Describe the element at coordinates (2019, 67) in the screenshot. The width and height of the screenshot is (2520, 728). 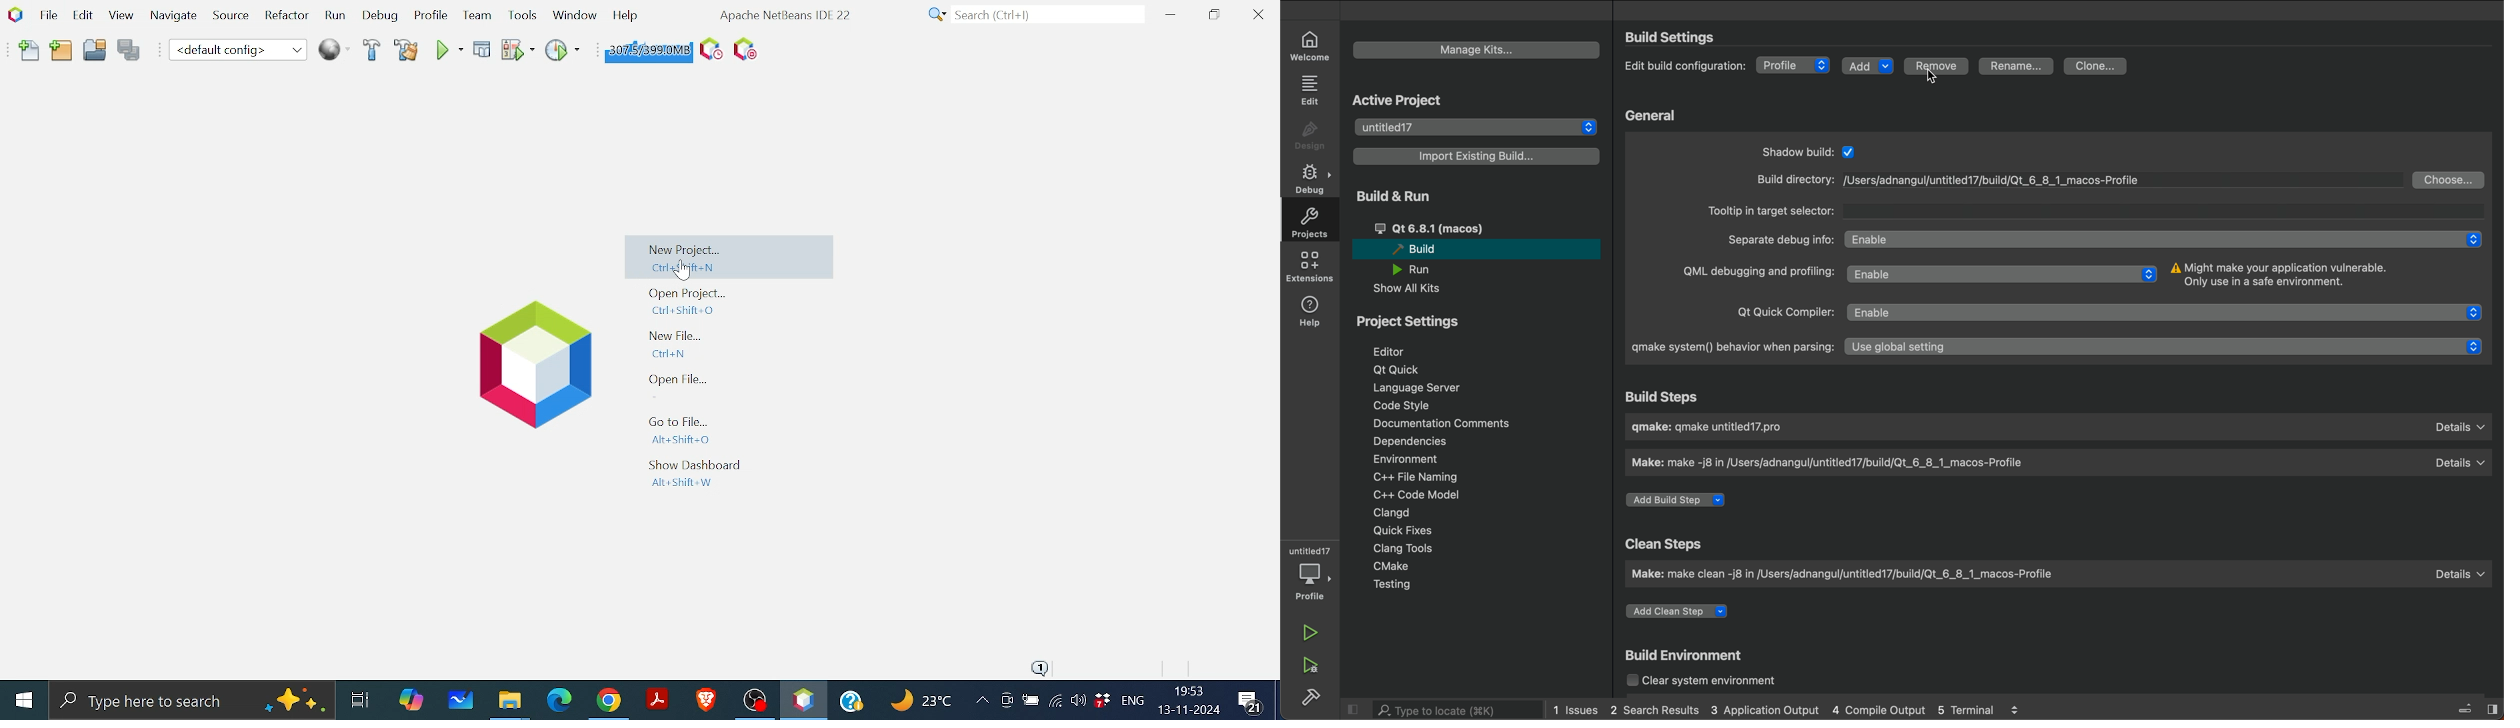
I see `rename` at that location.